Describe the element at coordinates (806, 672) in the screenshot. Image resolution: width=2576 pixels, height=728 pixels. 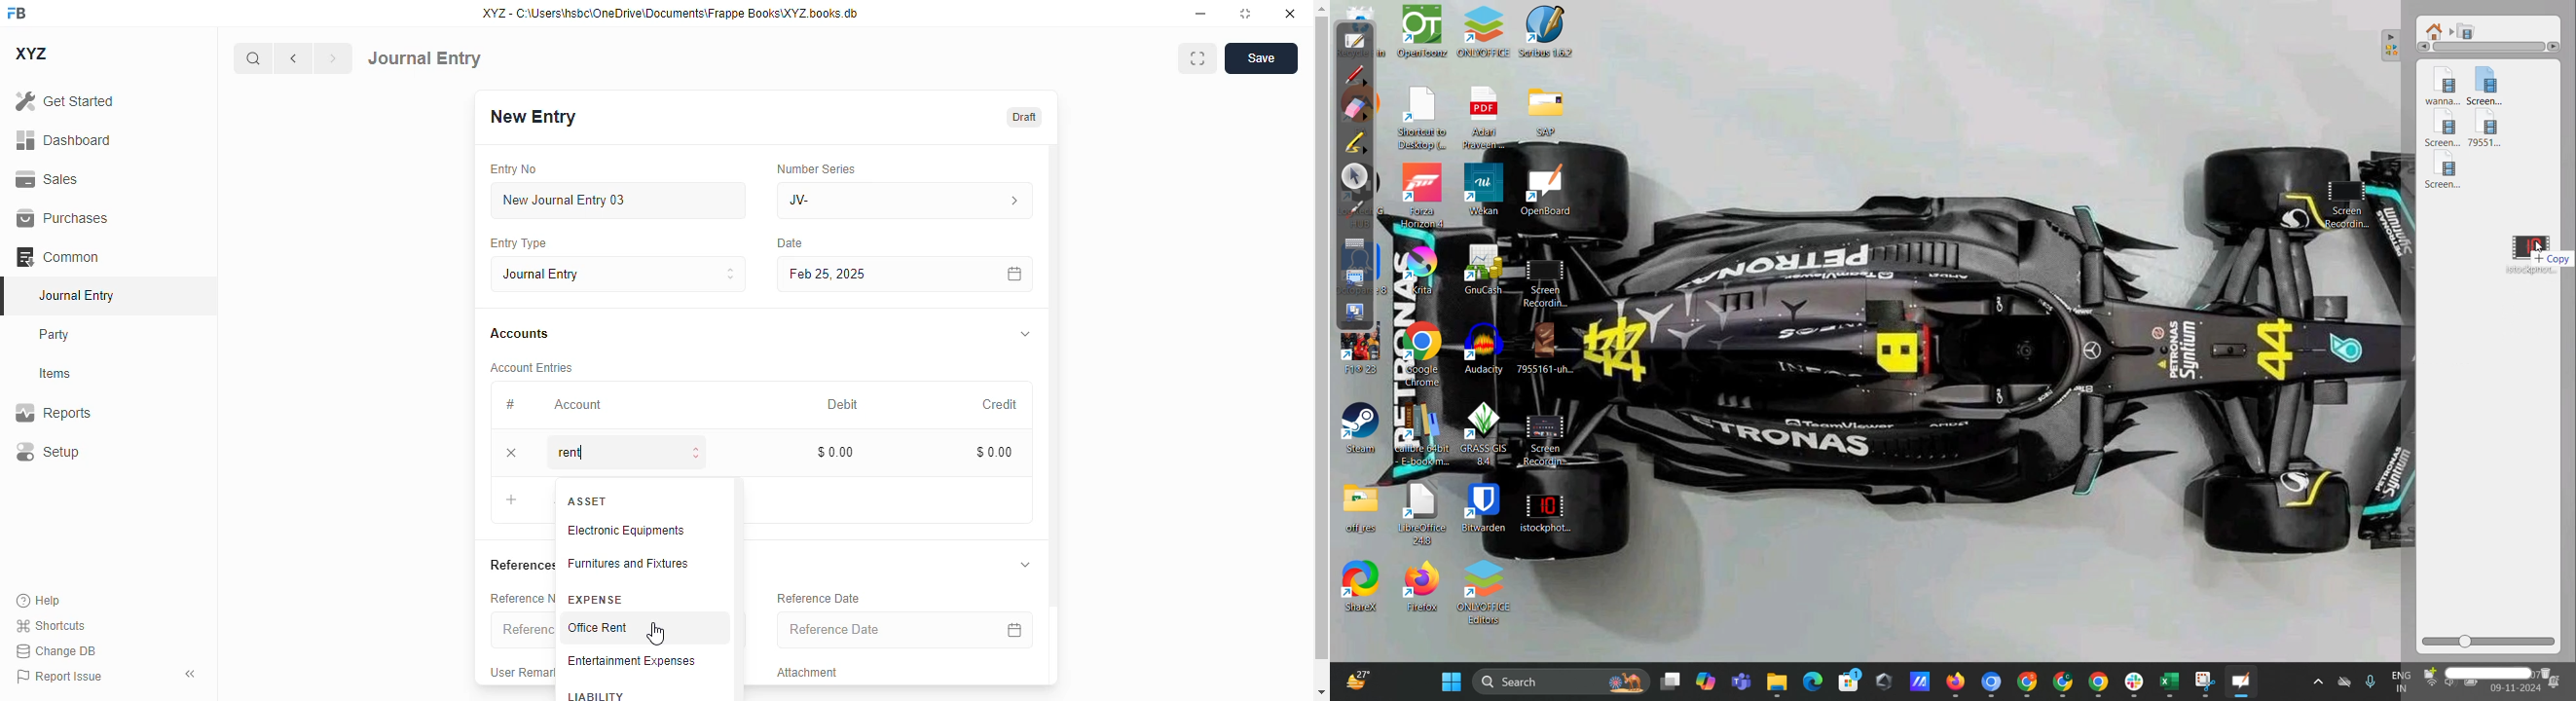
I see `attachment` at that location.